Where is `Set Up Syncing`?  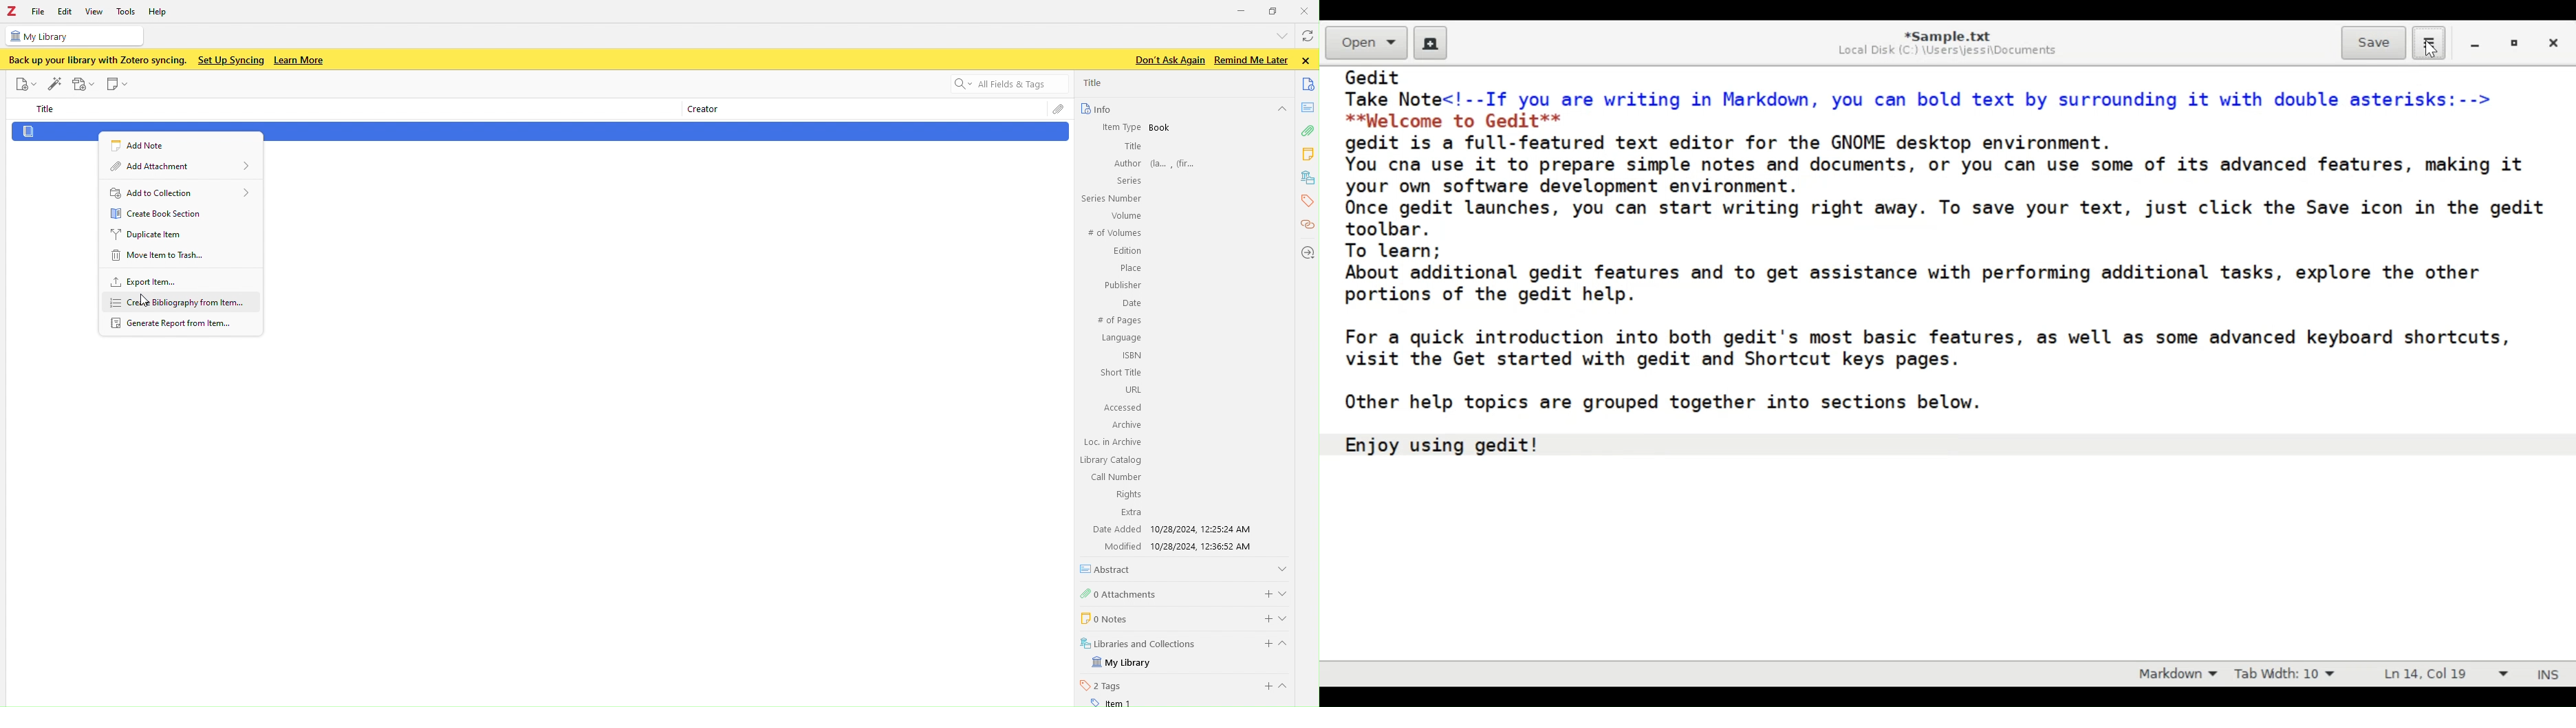
Set Up Syncing is located at coordinates (230, 60).